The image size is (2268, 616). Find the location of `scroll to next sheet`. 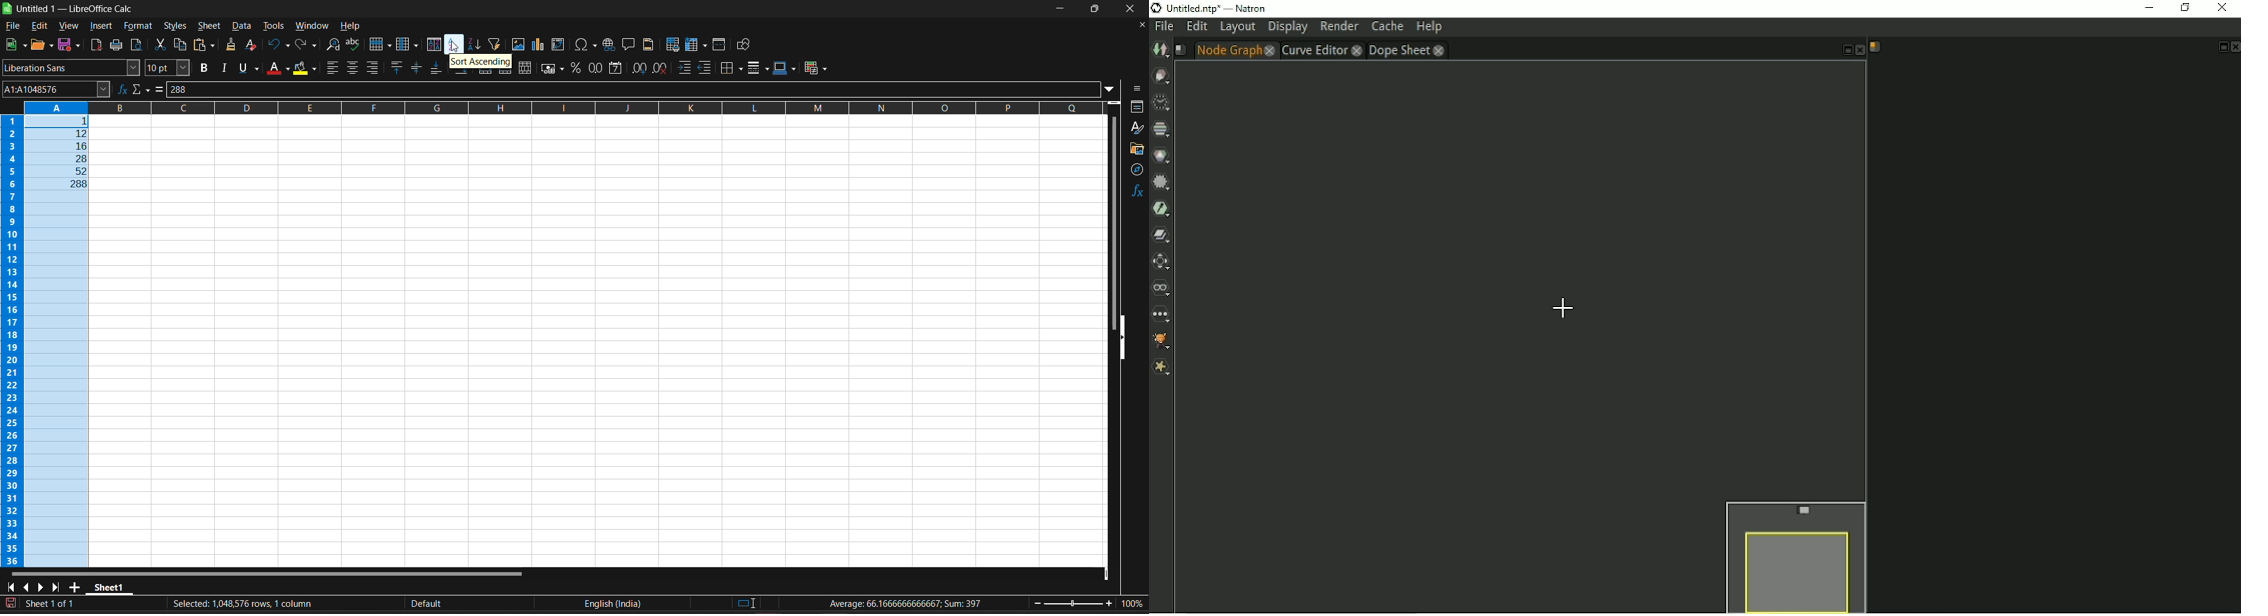

scroll to next sheet is located at coordinates (39, 586).